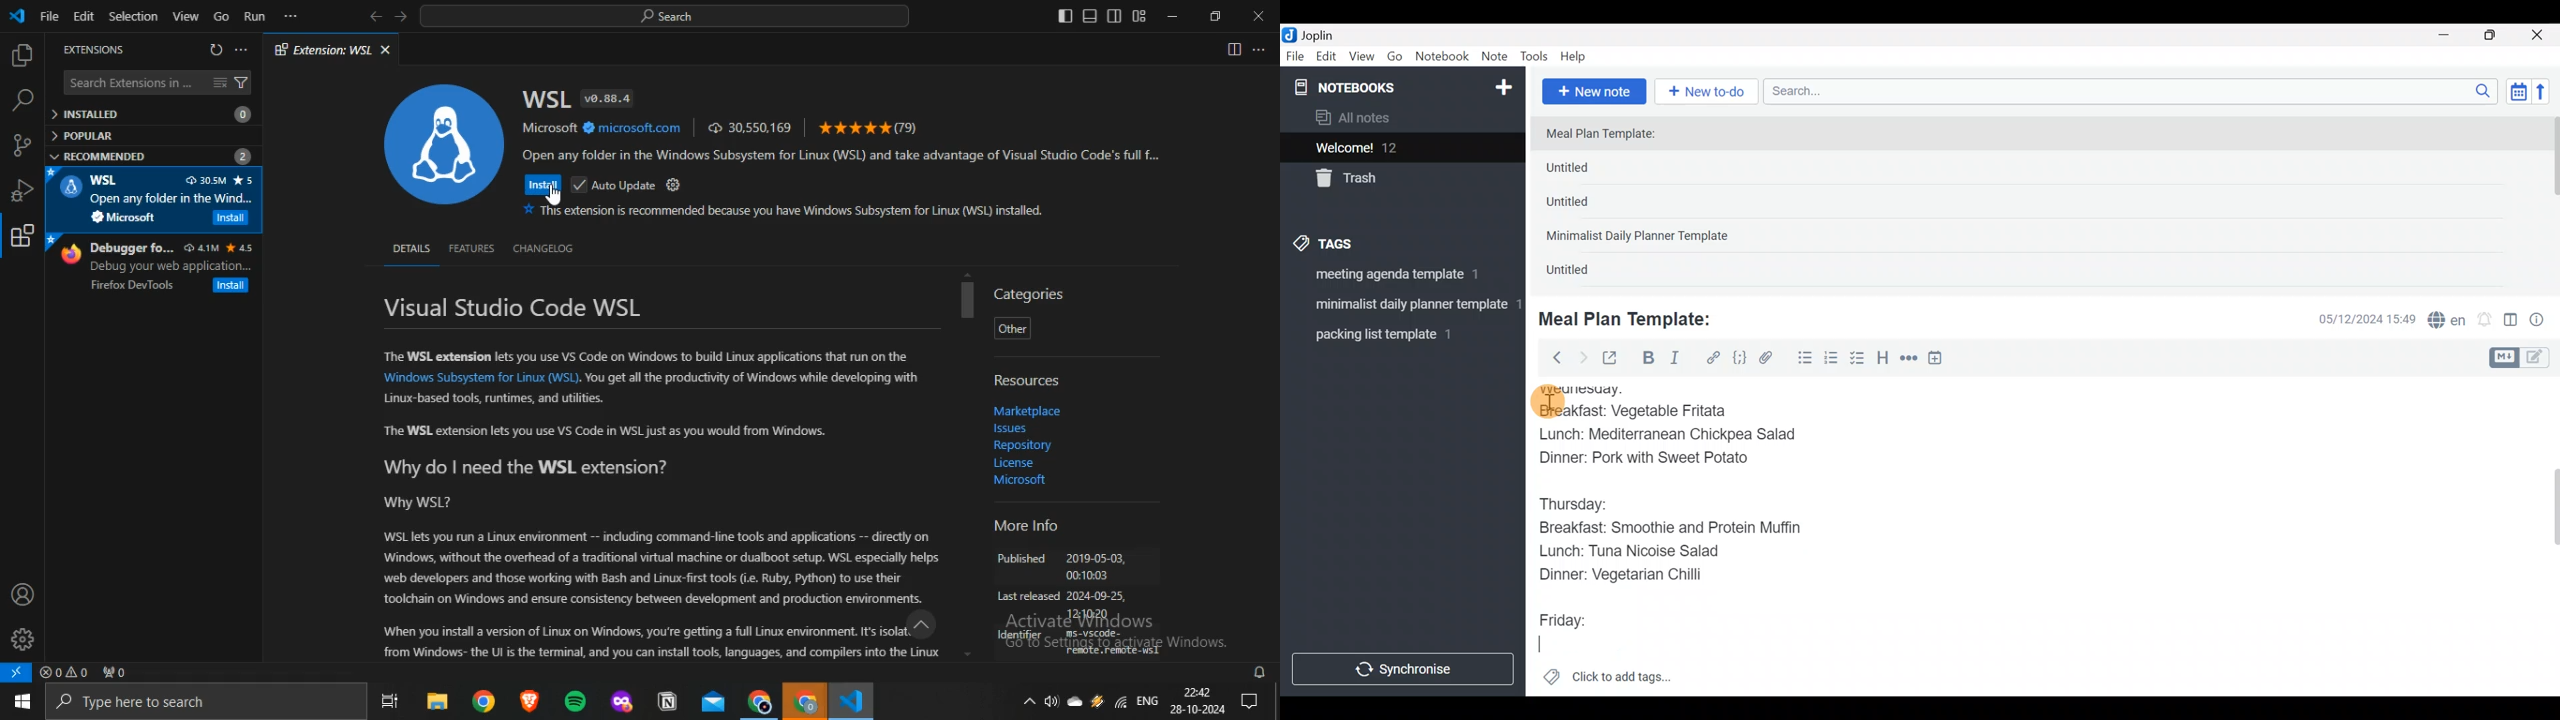 The width and height of the screenshot is (2576, 728). Describe the element at coordinates (1713, 358) in the screenshot. I see `Hyperlink` at that location.